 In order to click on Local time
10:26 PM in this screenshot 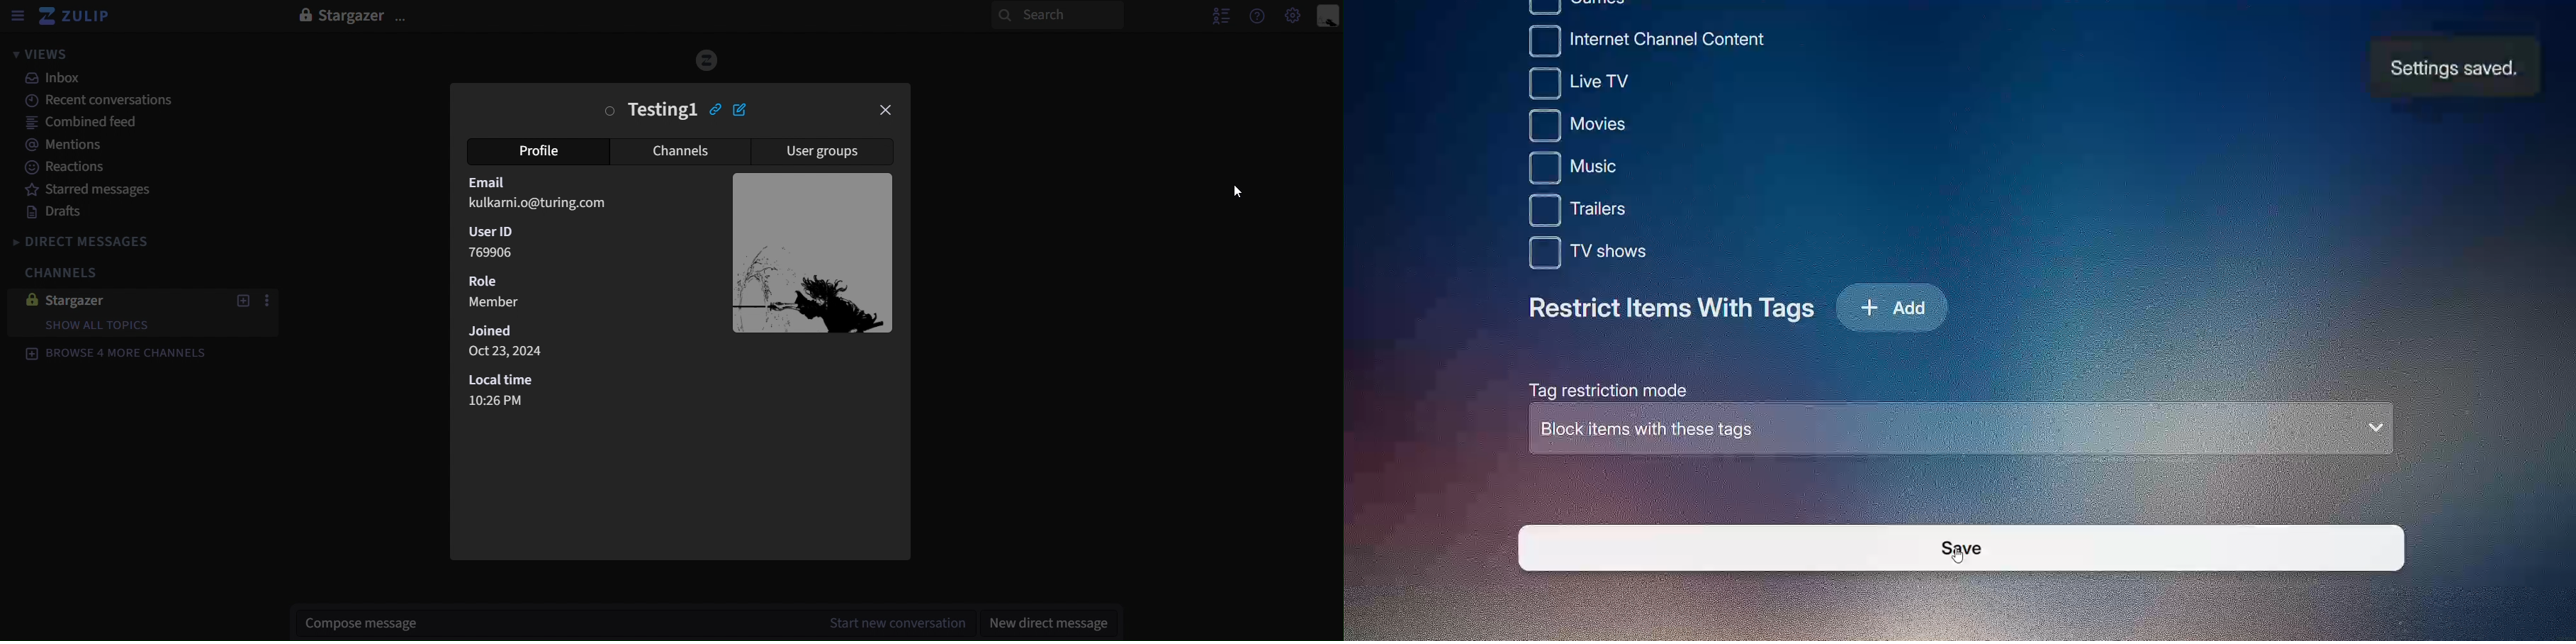, I will do `click(500, 392)`.